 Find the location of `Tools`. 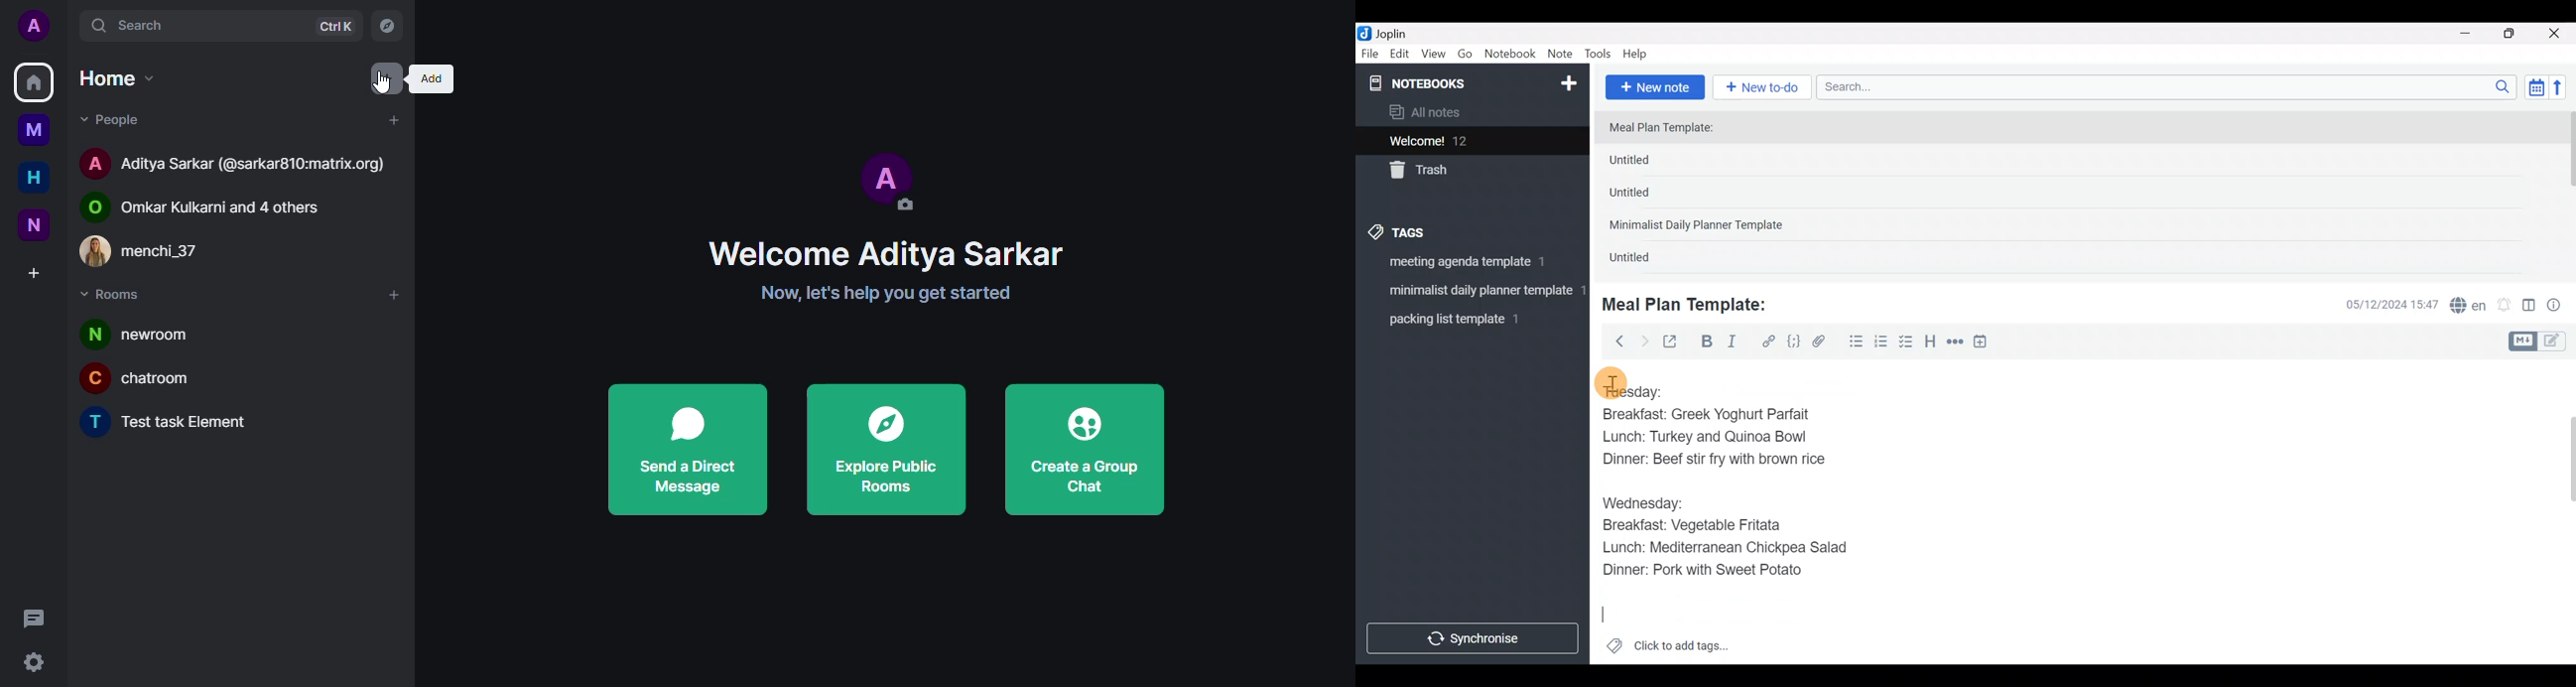

Tools is located at coordinates (1598, 55).